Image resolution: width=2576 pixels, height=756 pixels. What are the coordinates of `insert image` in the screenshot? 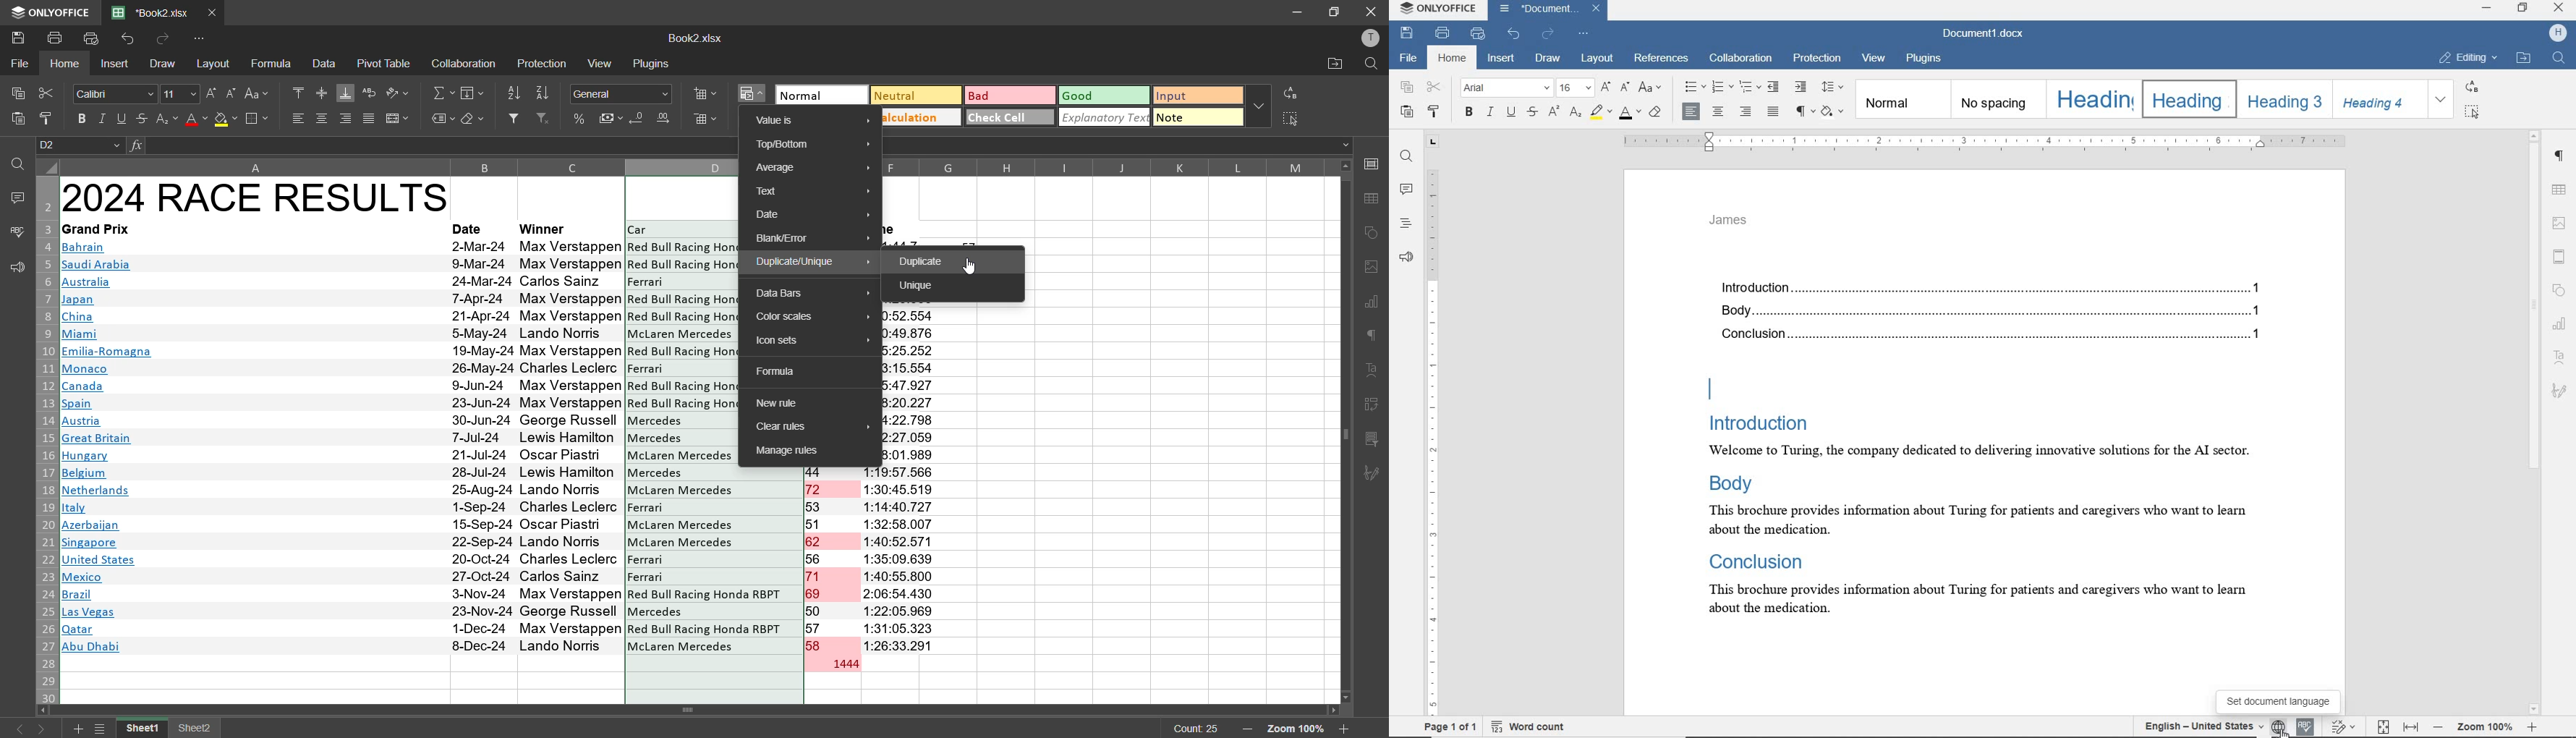 It's located at (2560, 223).